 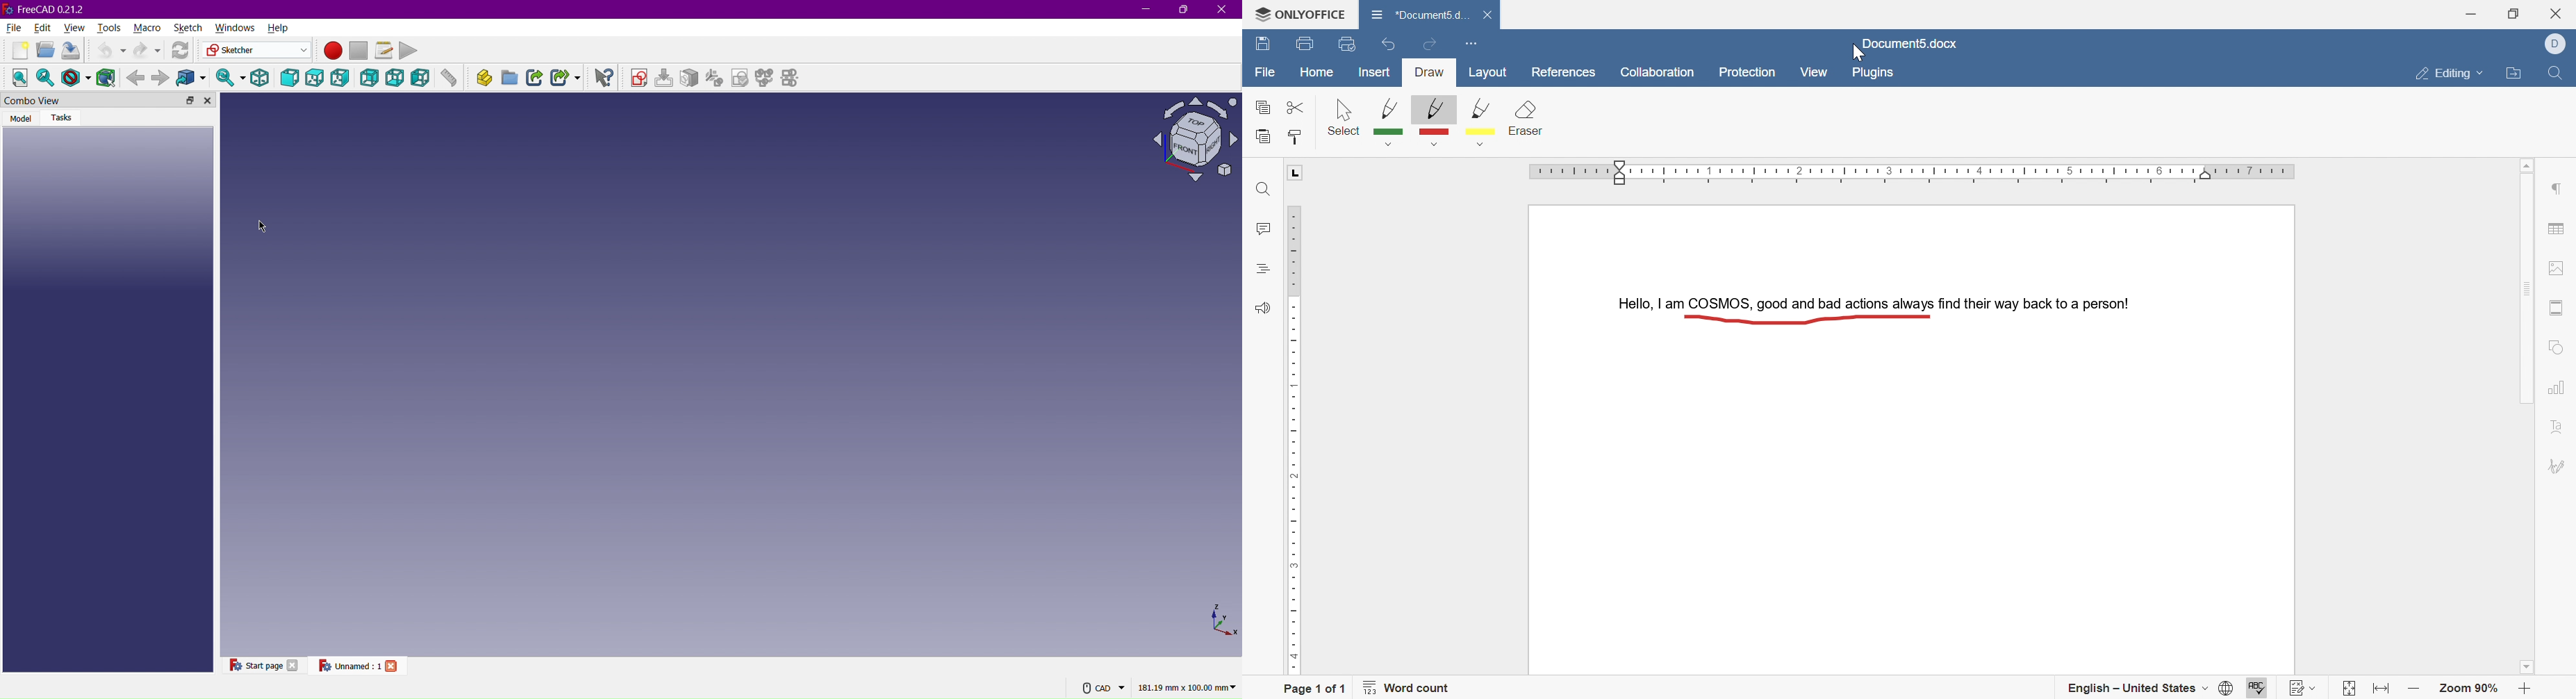 What do you see at coordinates (2531, 669) in the screenshot?
I see `scroll down` at bounding box center [2531, 669].